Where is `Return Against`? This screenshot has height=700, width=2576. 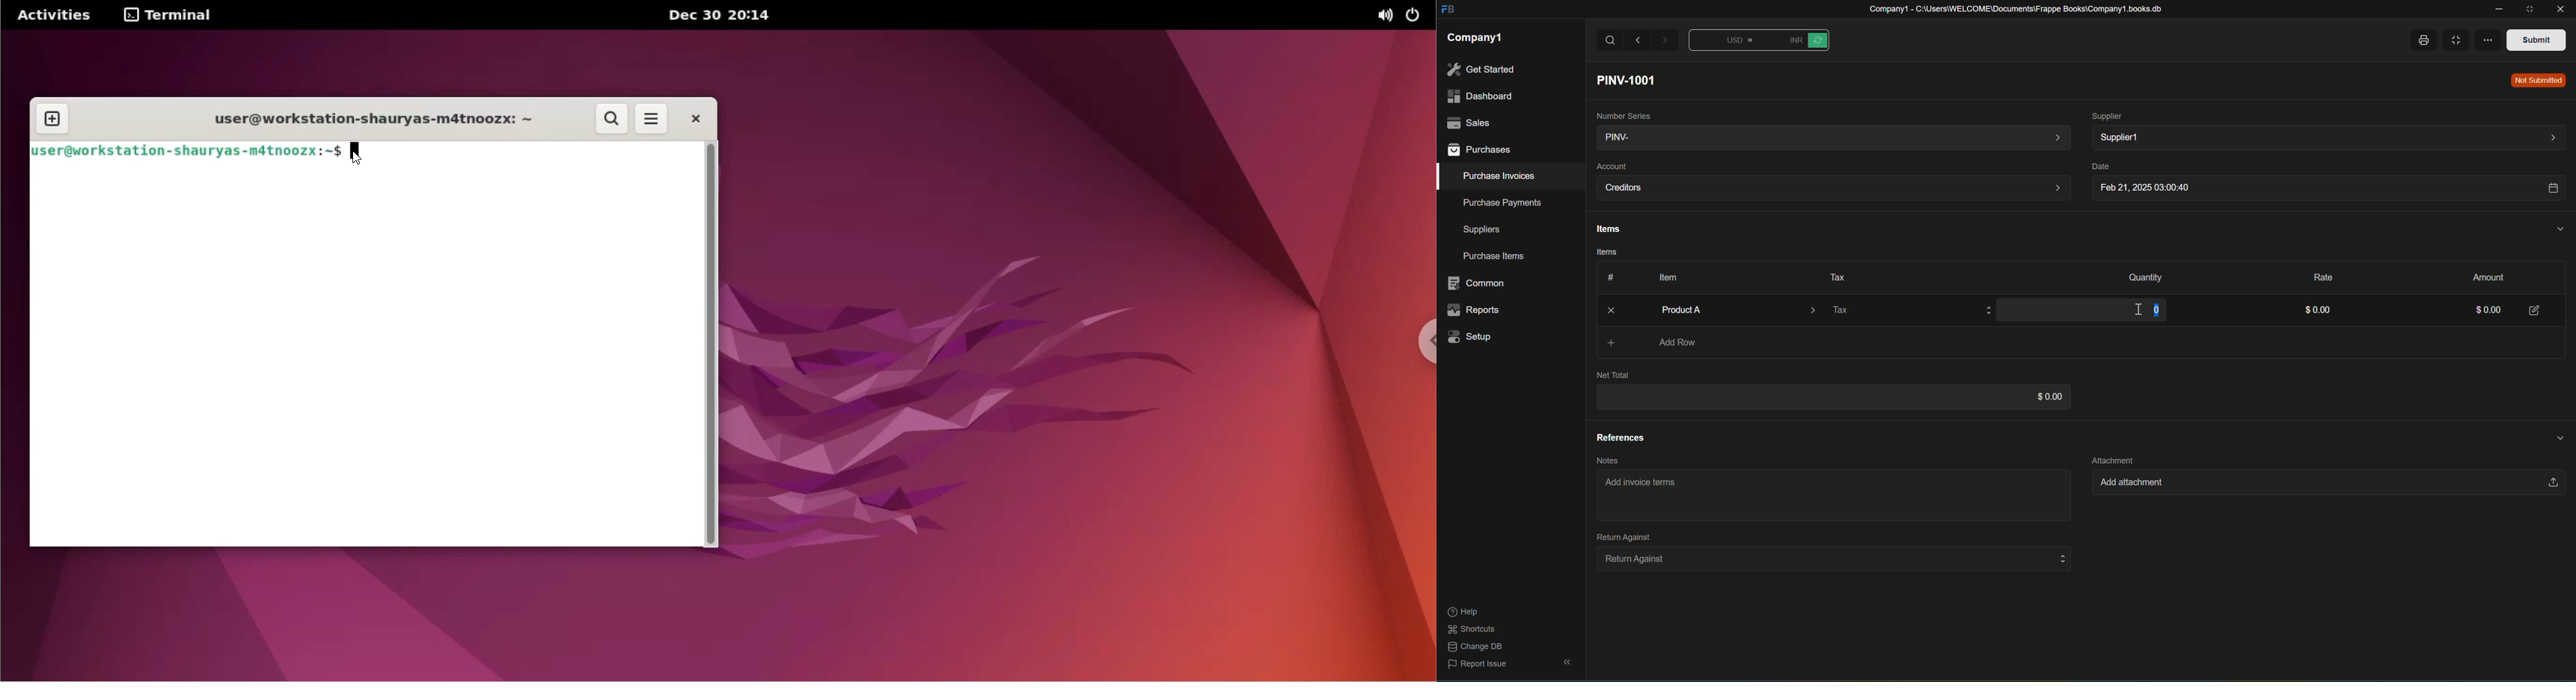 Return Against is located at coordinates (1829, 558).